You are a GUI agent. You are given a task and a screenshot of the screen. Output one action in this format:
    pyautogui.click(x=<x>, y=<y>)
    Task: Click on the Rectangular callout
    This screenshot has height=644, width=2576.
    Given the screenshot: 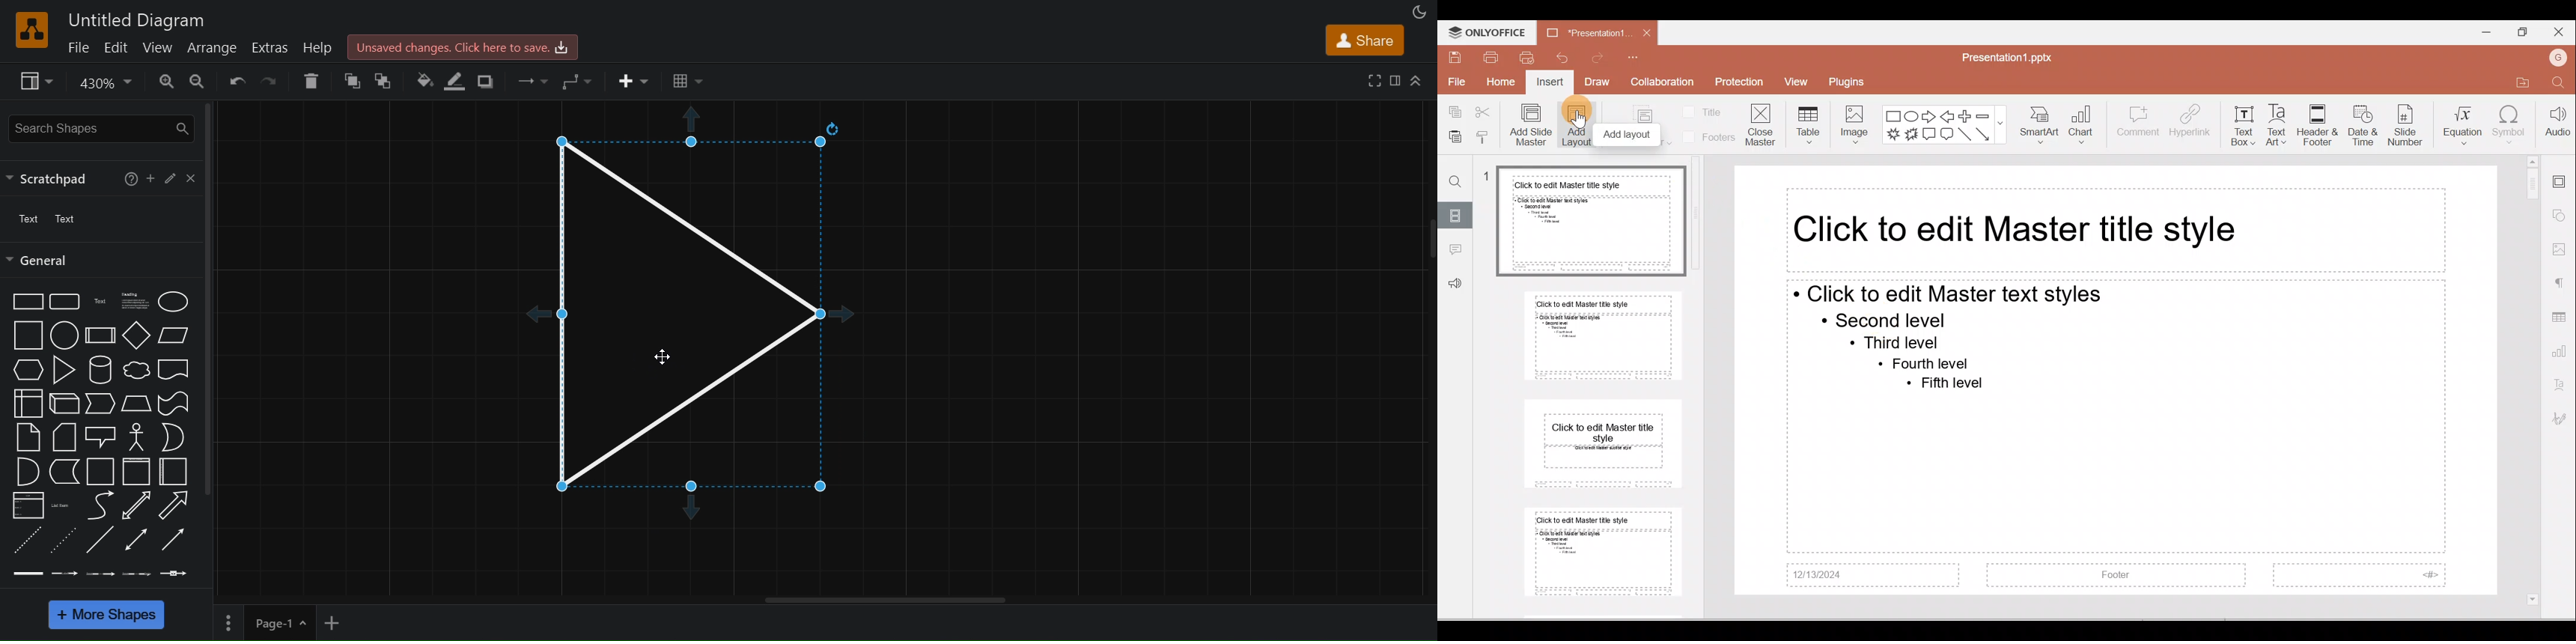 What is the action you would take?
    pyautogui.click(x=1930, y=136)
    